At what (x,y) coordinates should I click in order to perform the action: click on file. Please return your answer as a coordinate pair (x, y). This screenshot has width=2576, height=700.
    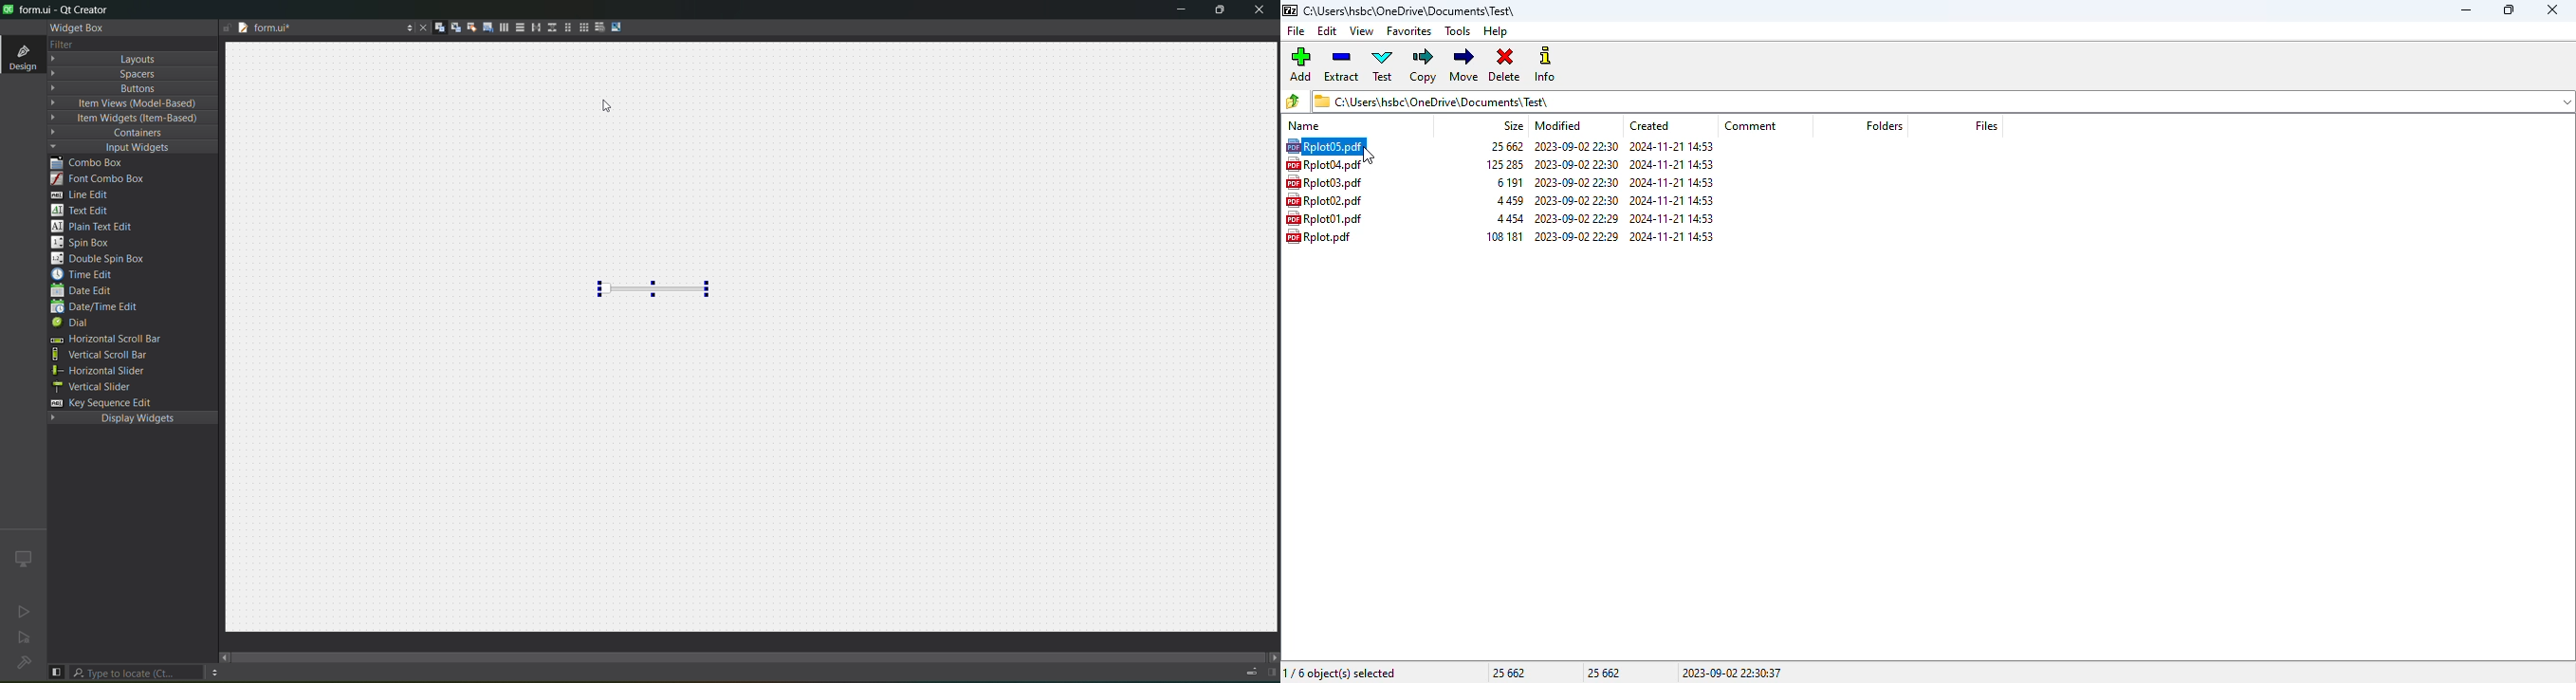
    Looking at the image, I should click on (1295, 31).